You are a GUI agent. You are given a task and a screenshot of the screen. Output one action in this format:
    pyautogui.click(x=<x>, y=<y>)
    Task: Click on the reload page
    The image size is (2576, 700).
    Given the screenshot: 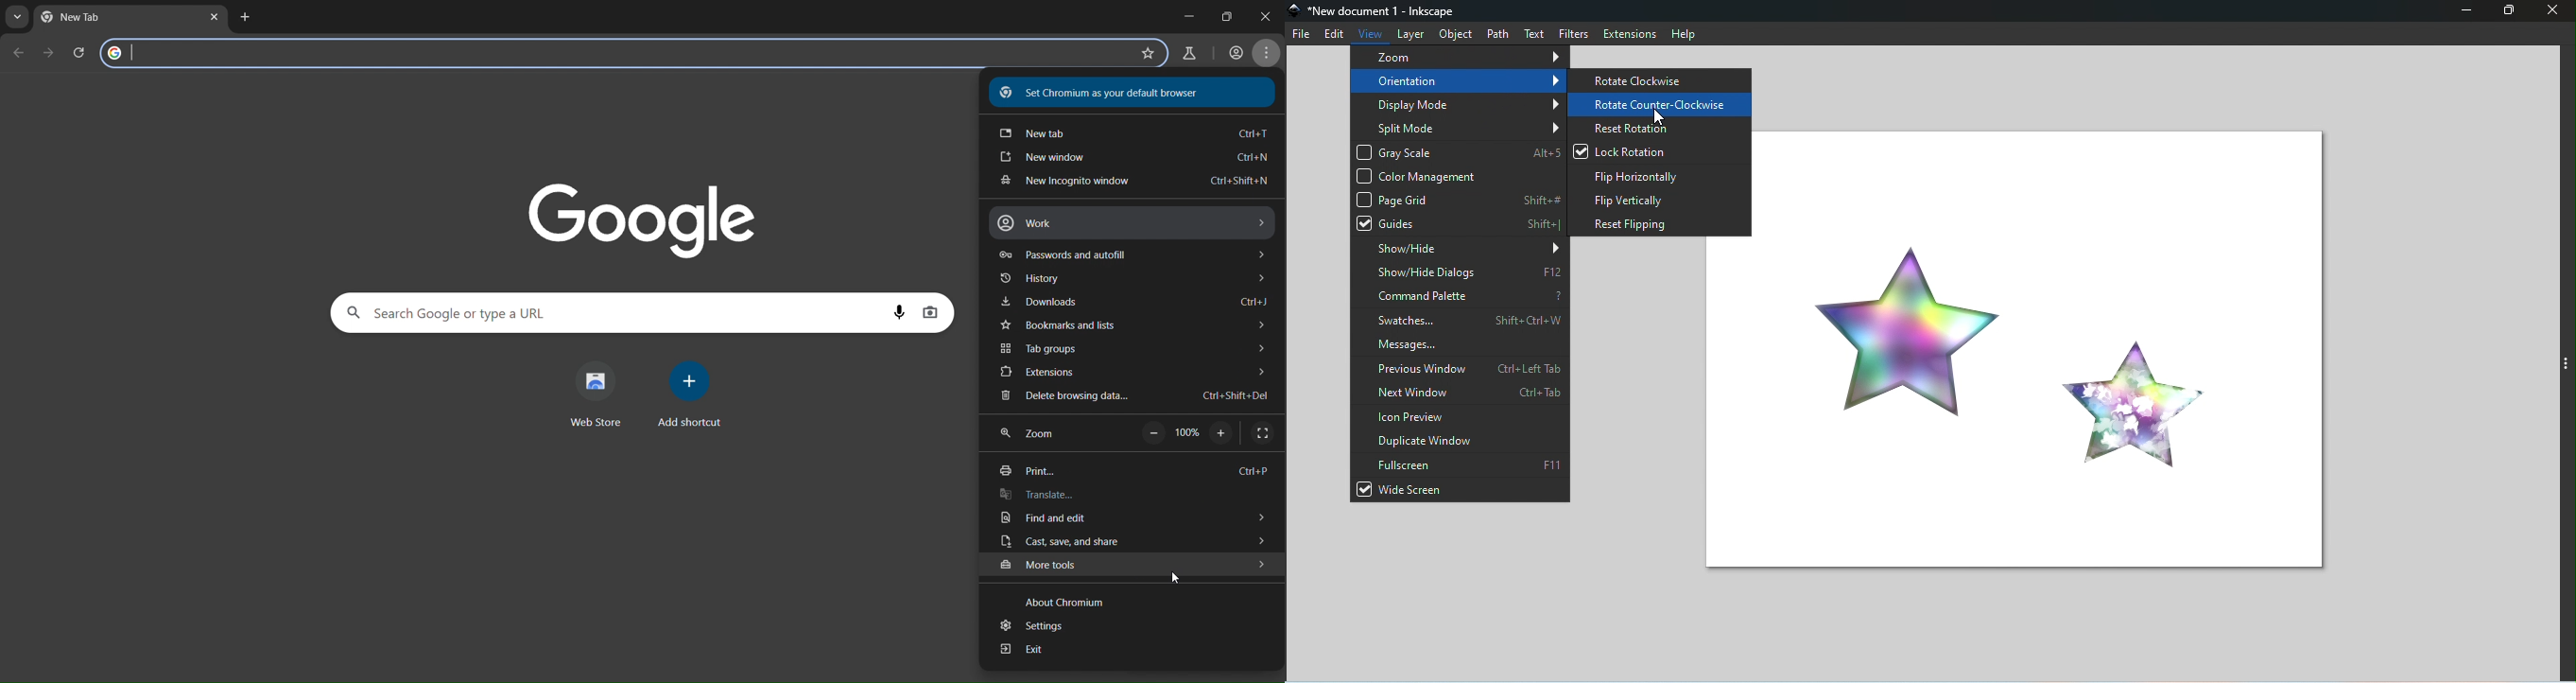 What is the action you would take?
    pyautogui.click(x=81, y=52)
    